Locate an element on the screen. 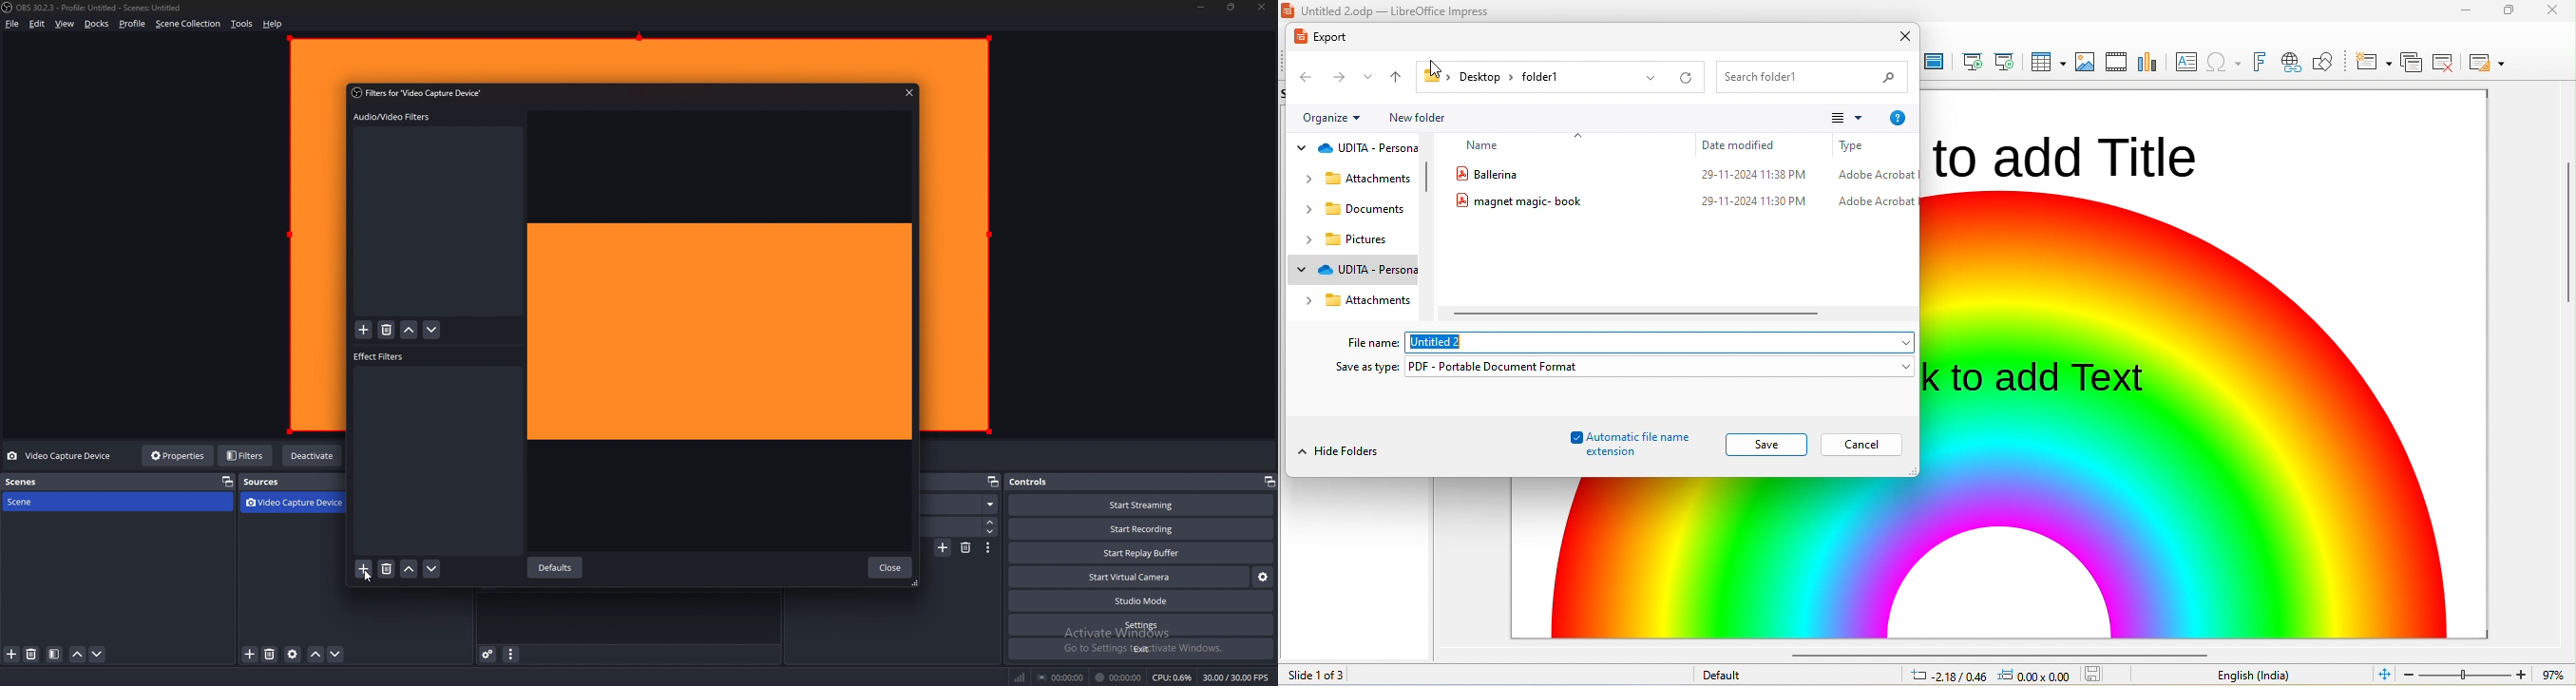  table is located at coordinates (2046, 62).